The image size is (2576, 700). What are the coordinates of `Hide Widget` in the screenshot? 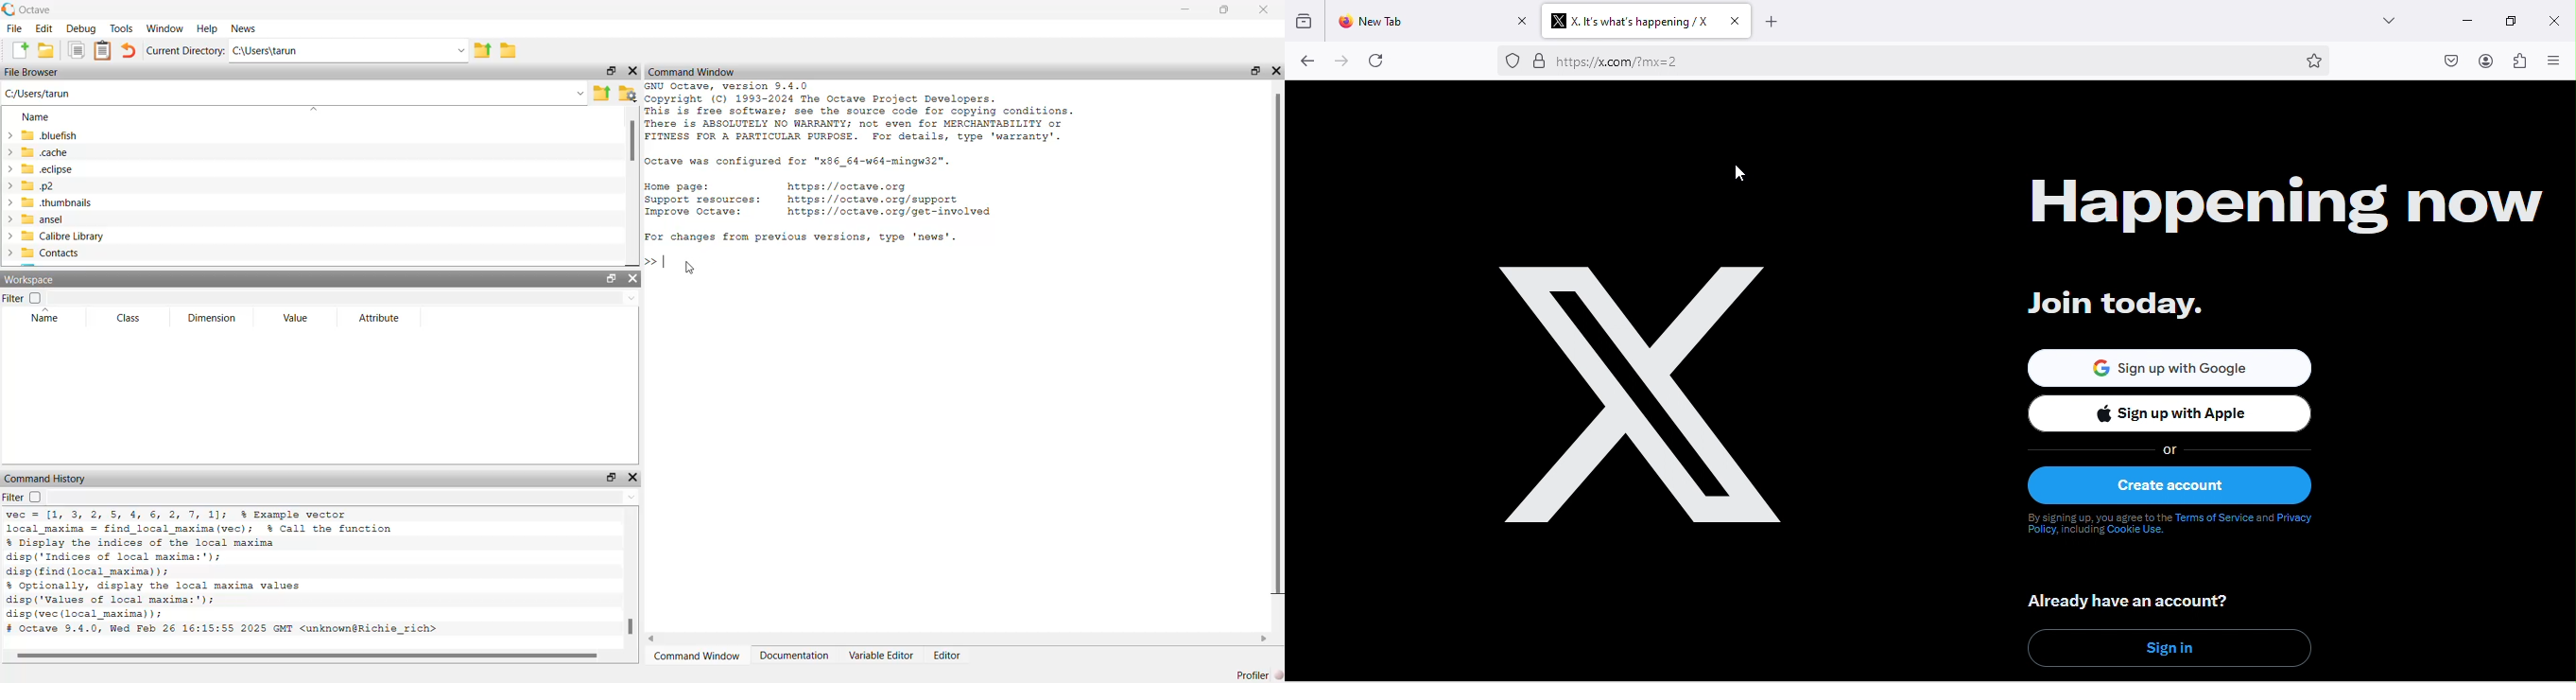 It's located at (1275, 70).